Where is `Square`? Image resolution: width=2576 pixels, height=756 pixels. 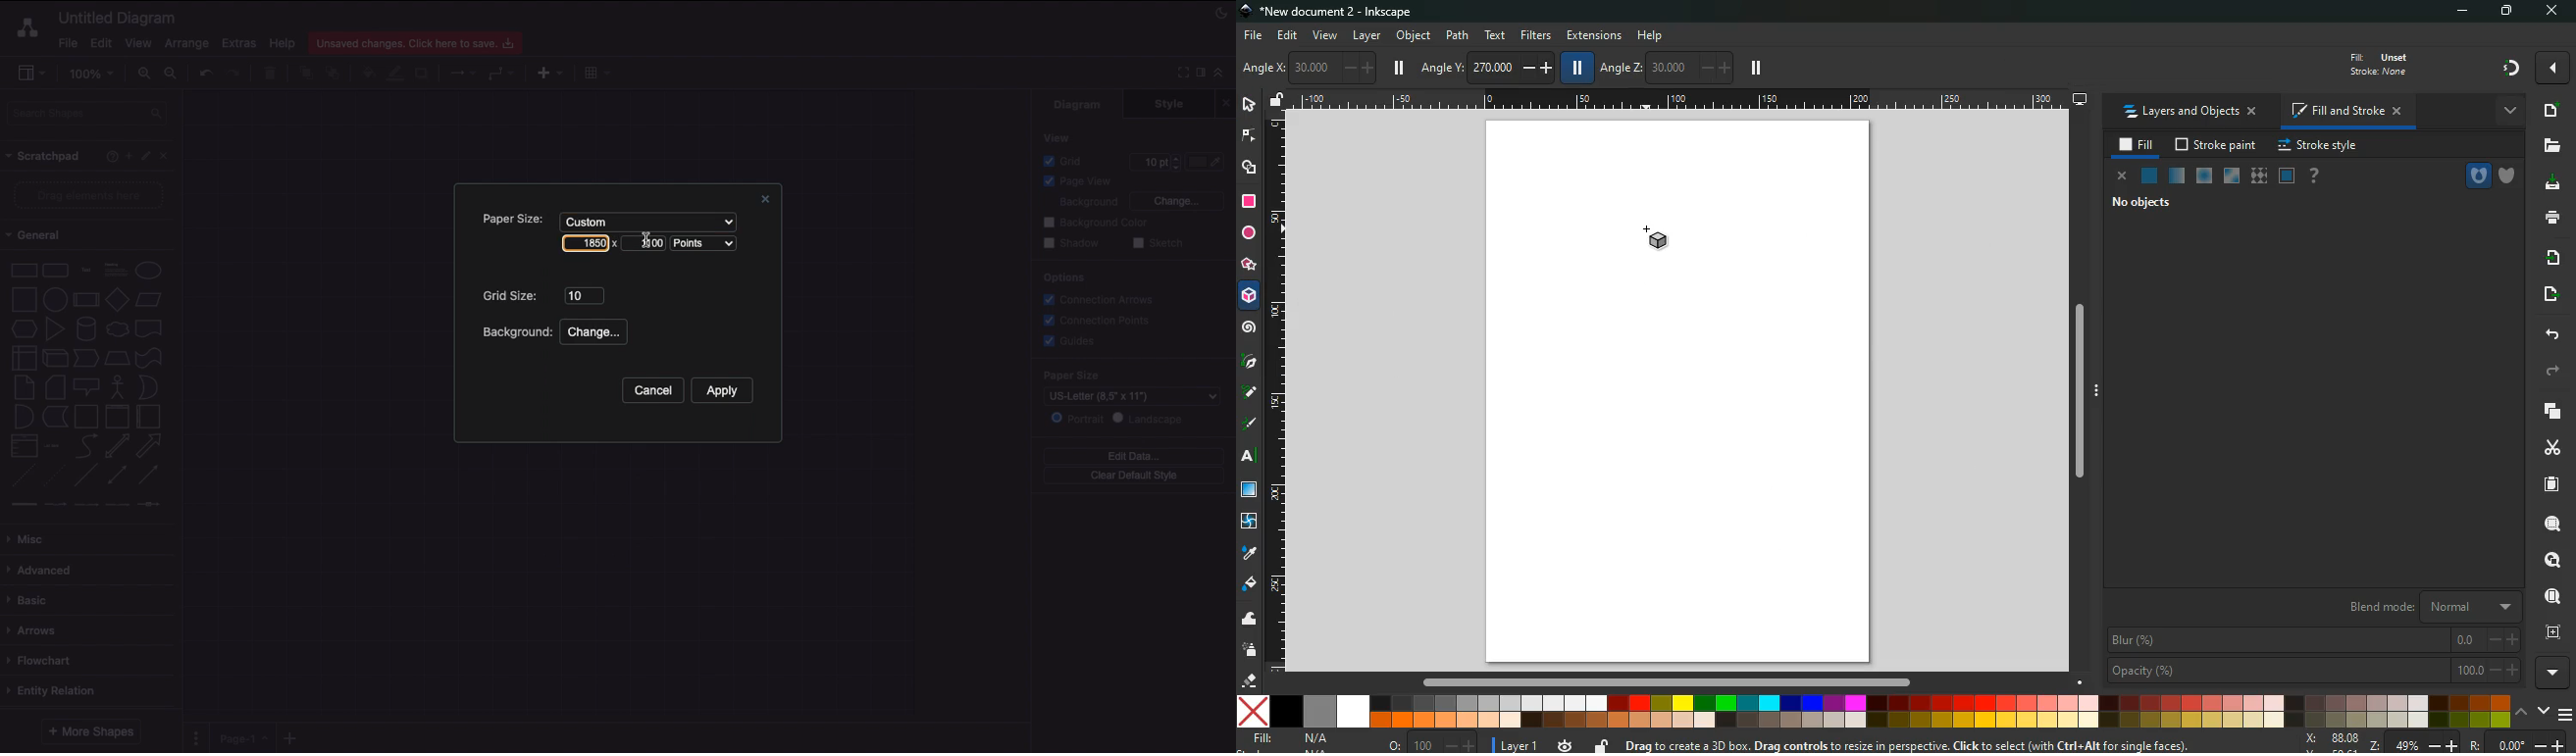
Square is located at coordinates (22, 299).